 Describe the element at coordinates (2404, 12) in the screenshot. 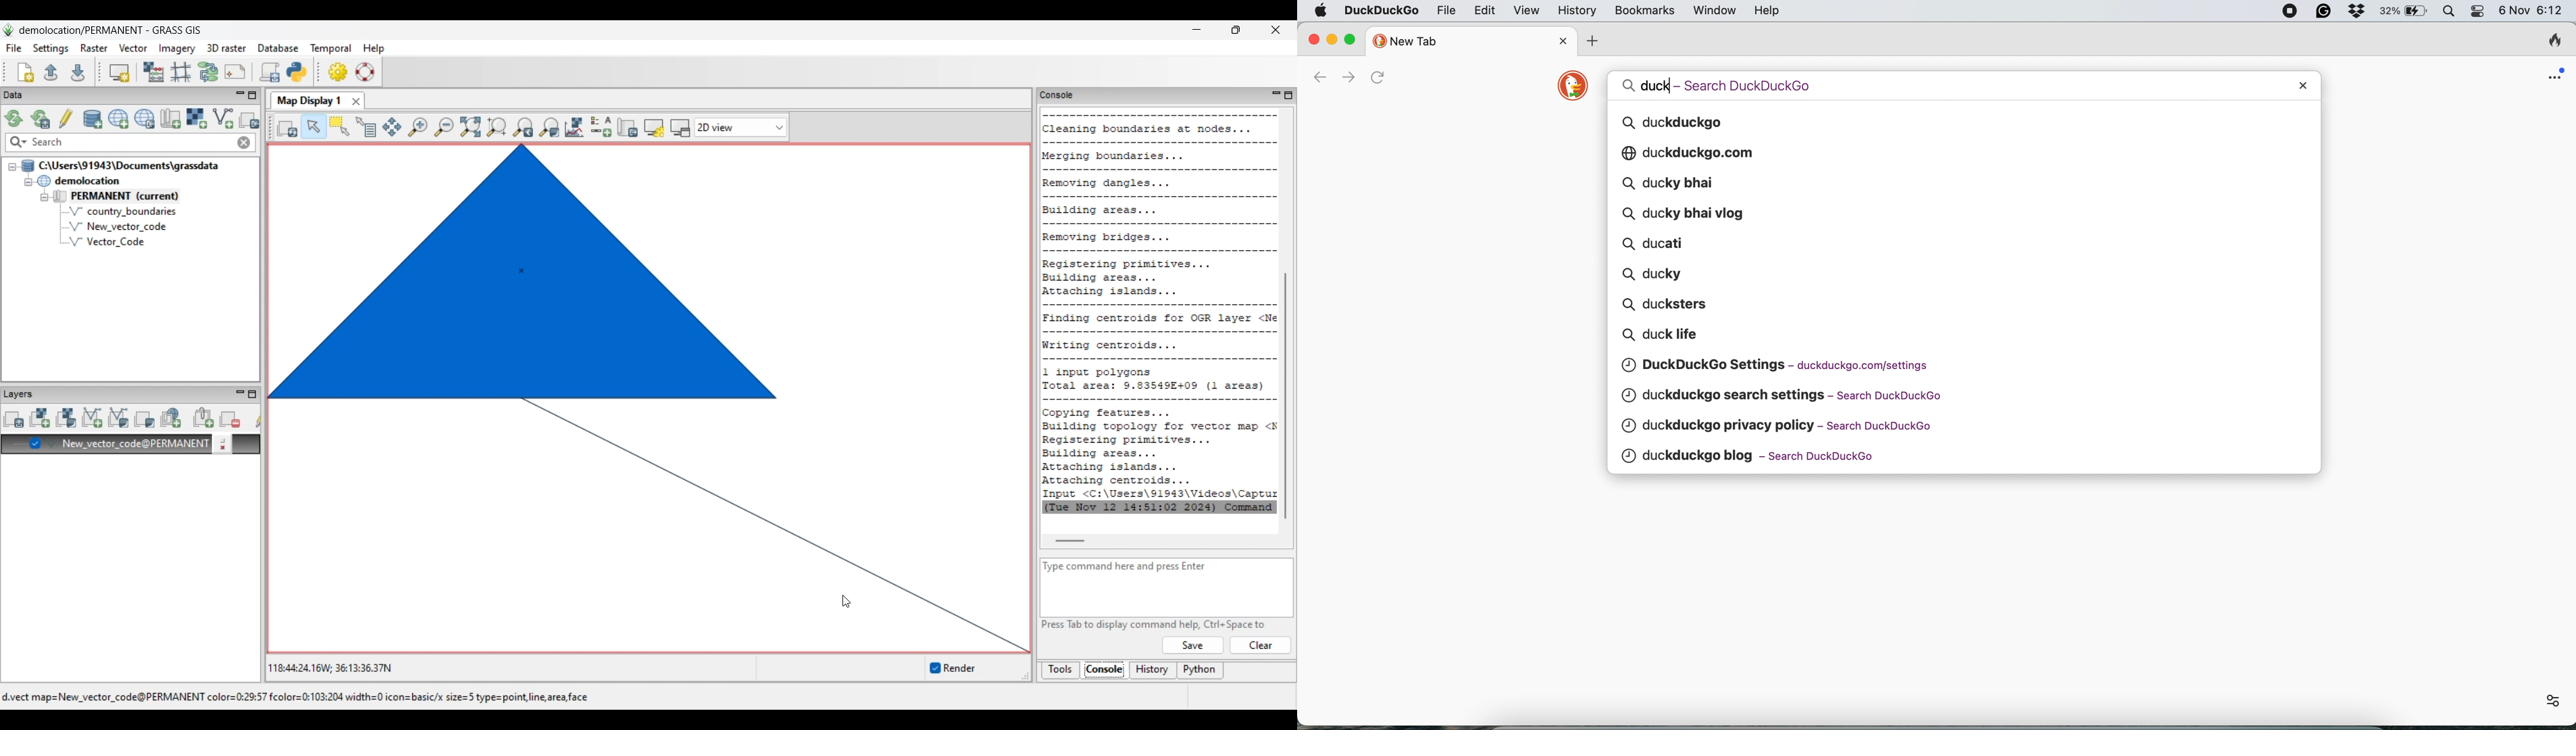

I see `battery` at that location.